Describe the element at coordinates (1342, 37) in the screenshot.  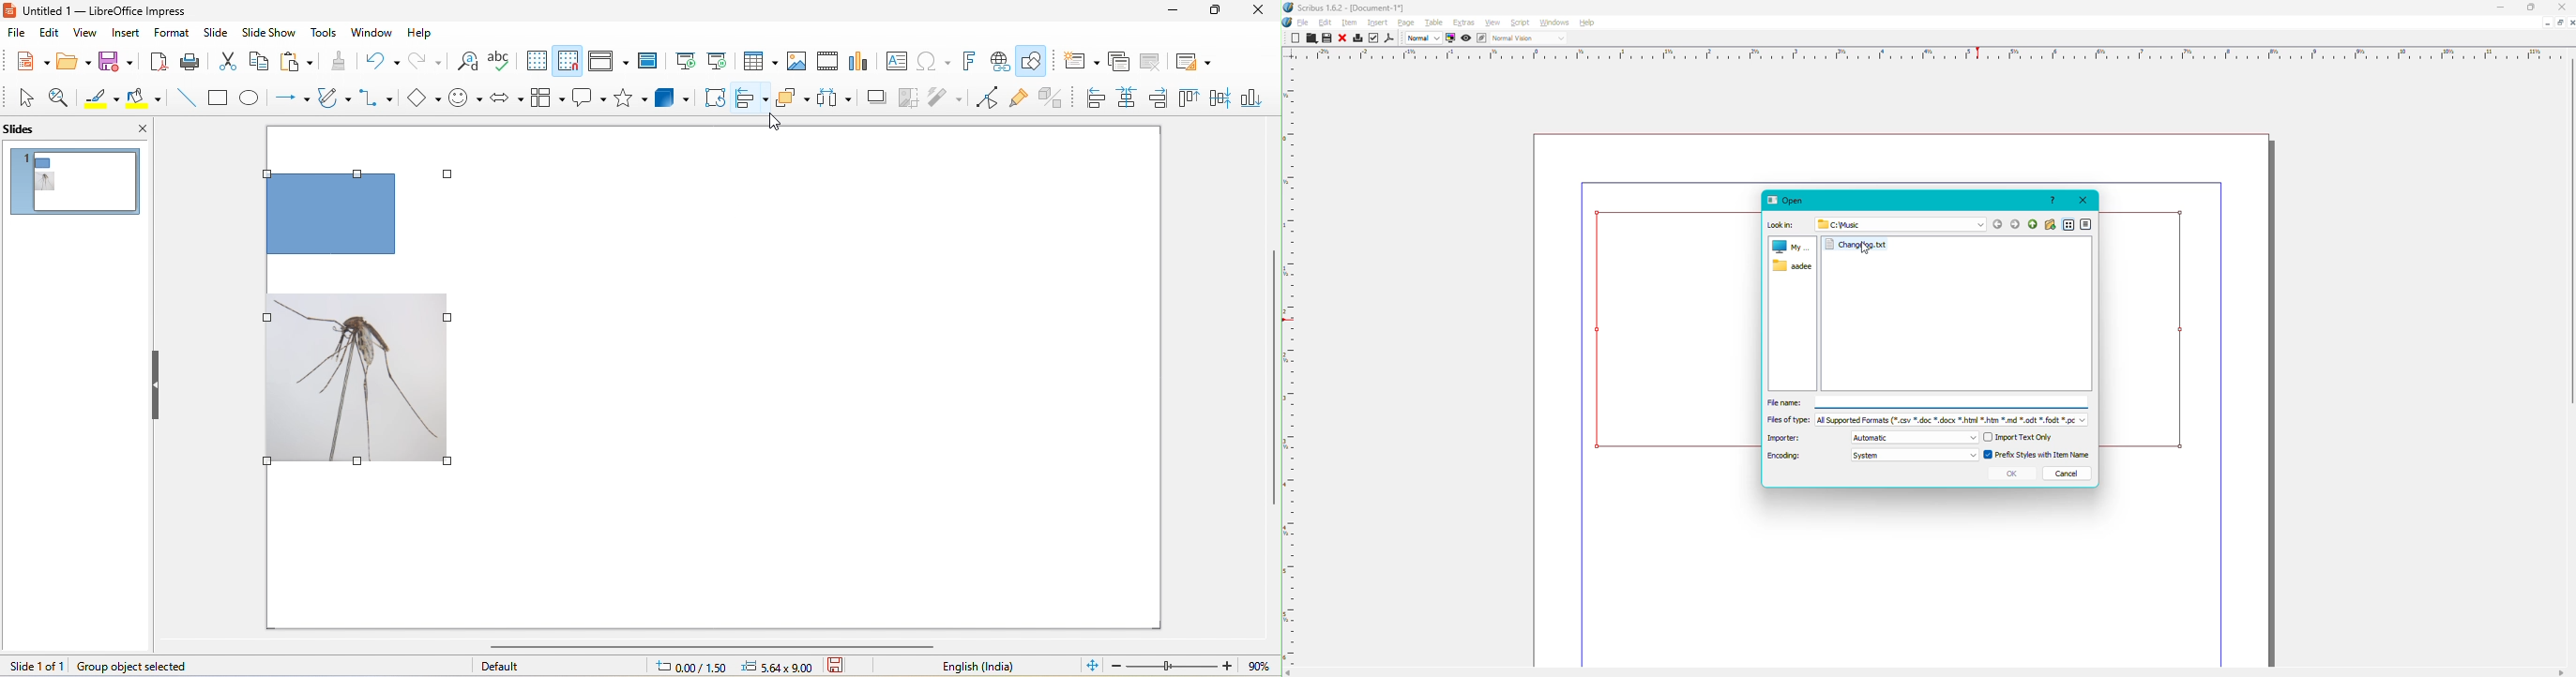
I see `Close` at that location.